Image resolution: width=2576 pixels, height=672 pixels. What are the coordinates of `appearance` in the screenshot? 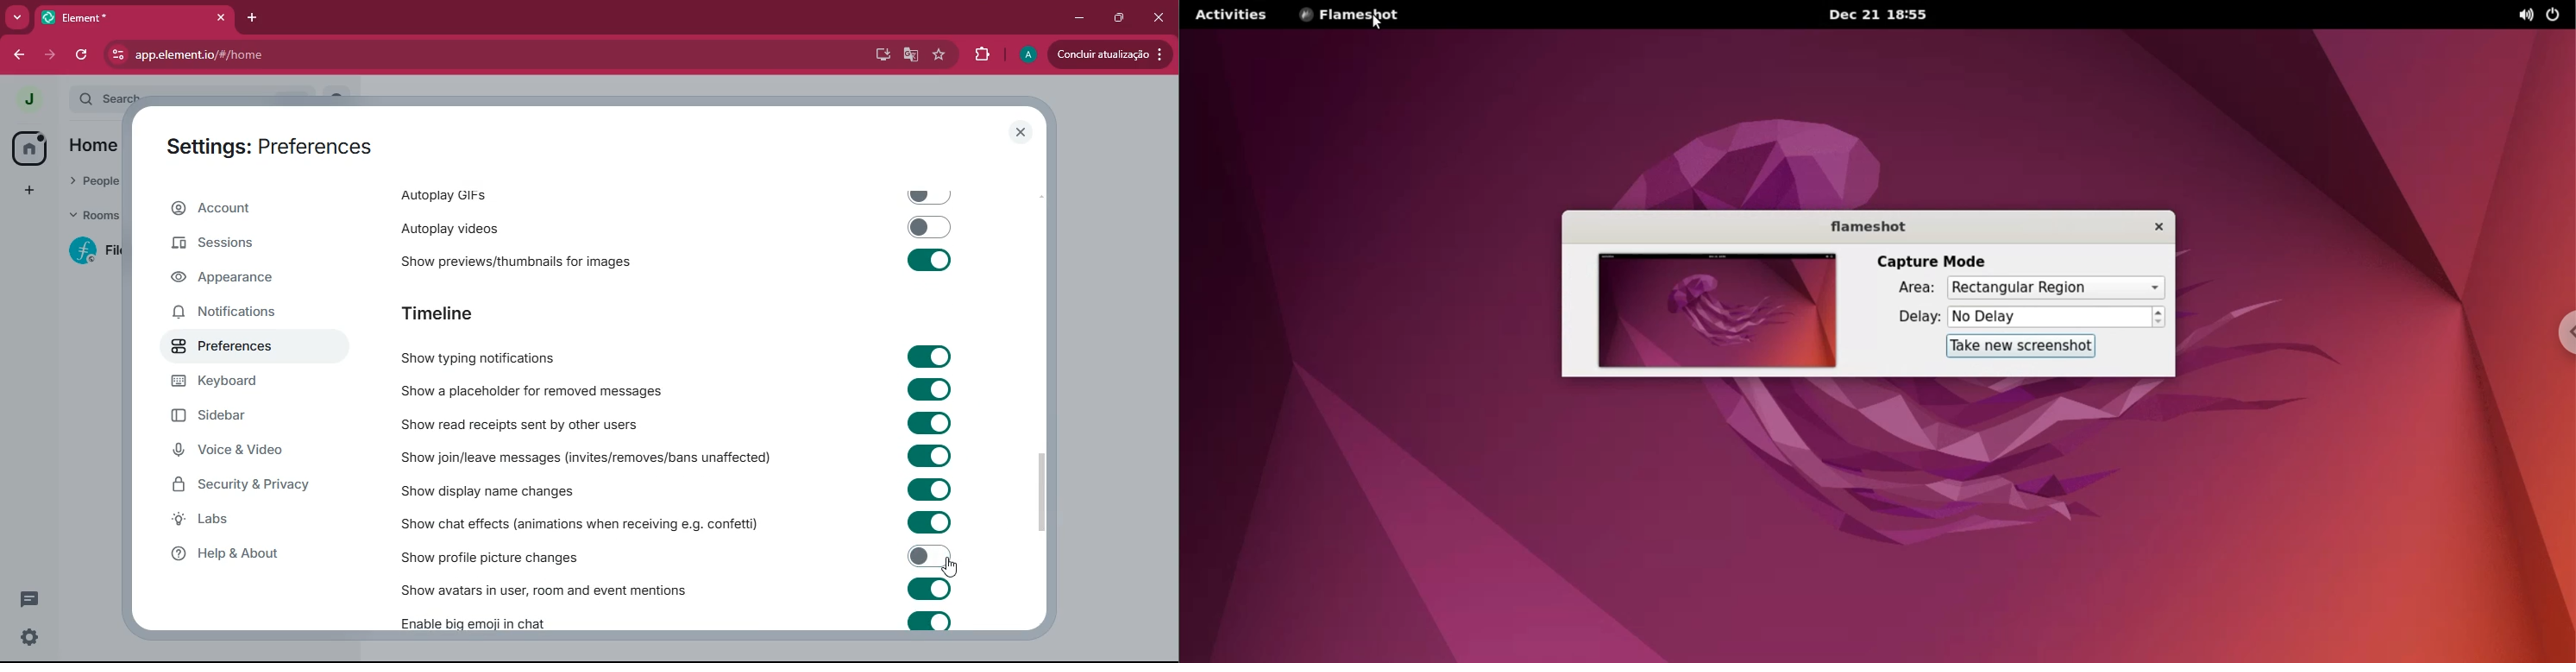 It's located at (237, 281).